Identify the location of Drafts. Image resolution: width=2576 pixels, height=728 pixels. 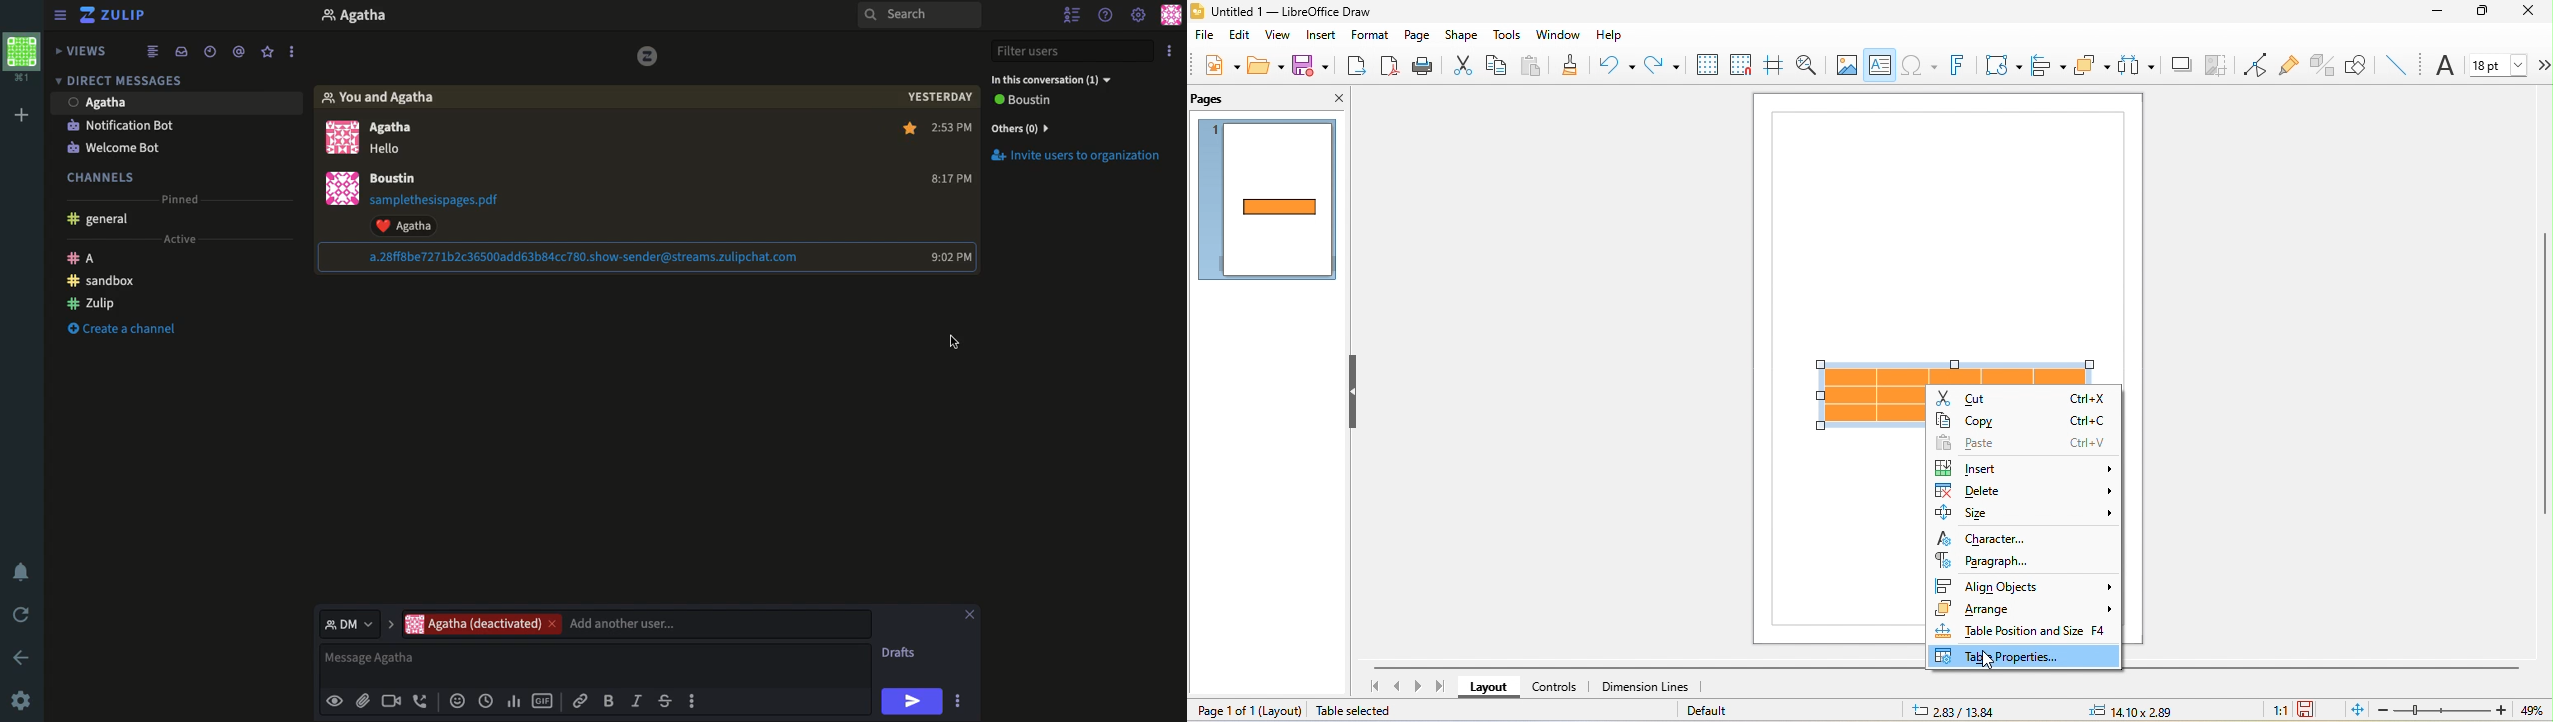
(900, 653).